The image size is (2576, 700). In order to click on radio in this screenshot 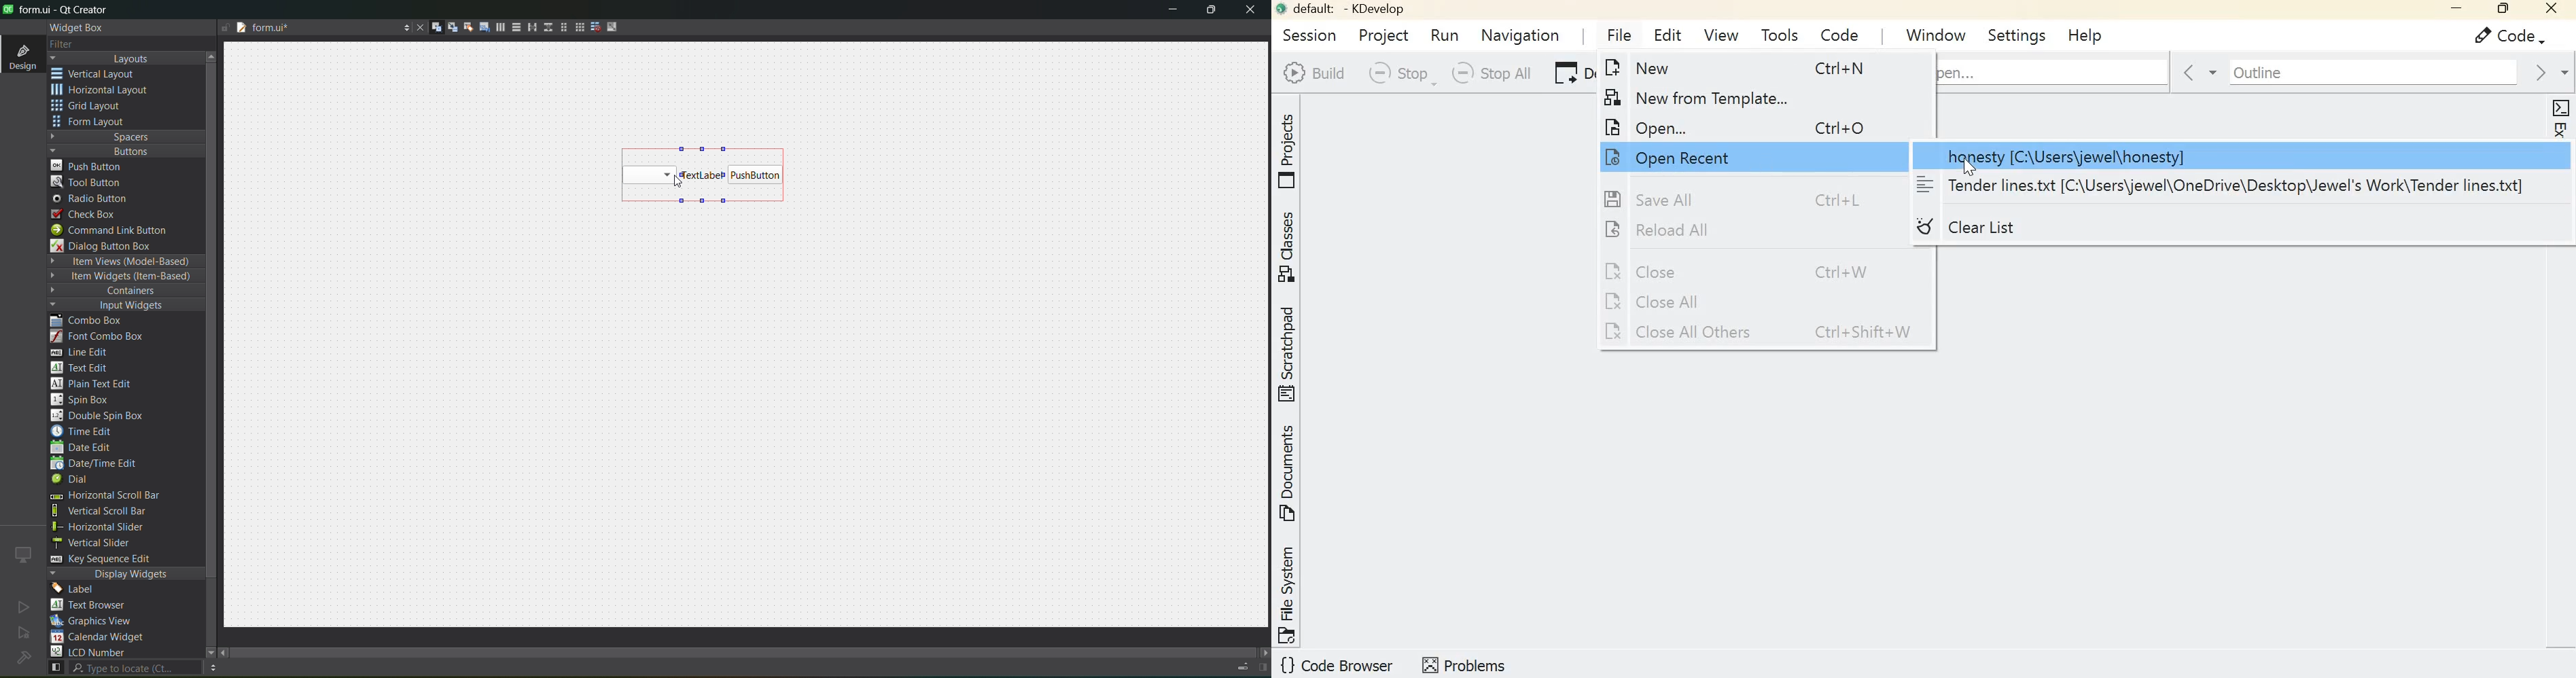, I will do `click(94, 199)`.